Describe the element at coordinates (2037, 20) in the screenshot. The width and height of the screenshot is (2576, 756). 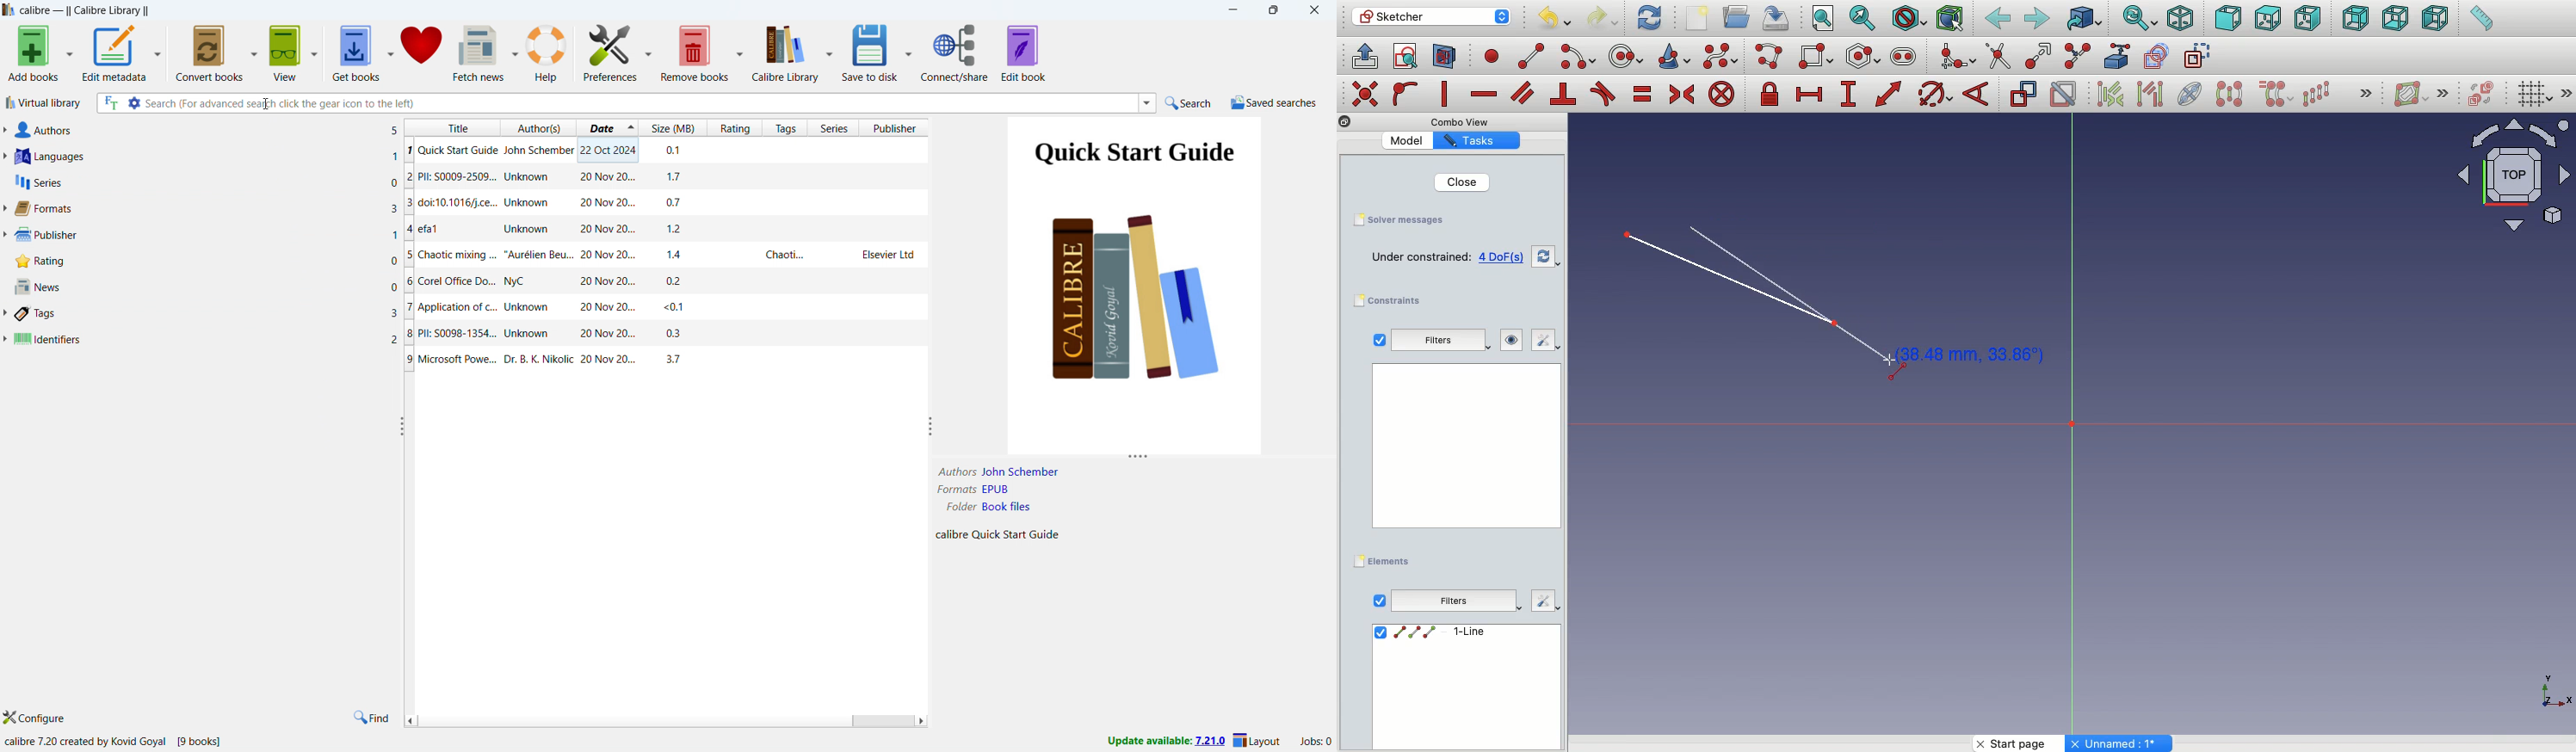
I see `Forward` at that location.